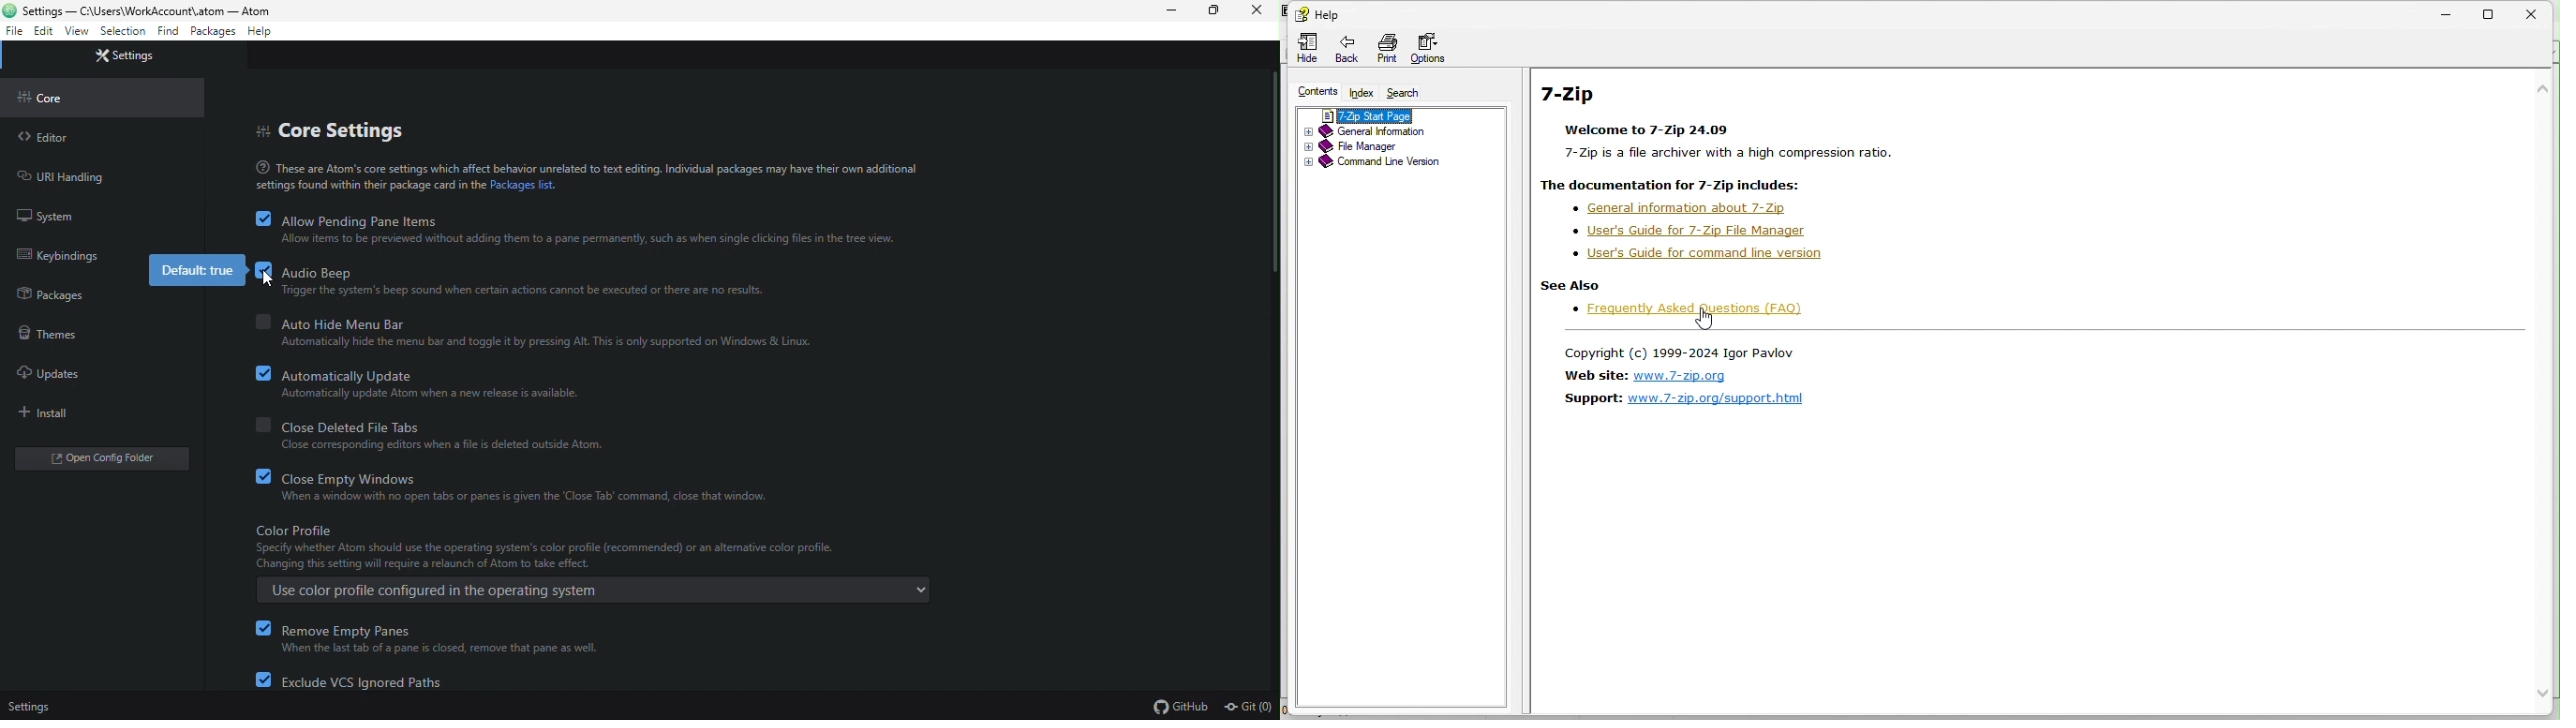 This screenshot has height=728, width=2576. What do you see at coordinates (347, 221) in the screenshot?
I see `allow pending pane items` at bounding box center [347, 221].